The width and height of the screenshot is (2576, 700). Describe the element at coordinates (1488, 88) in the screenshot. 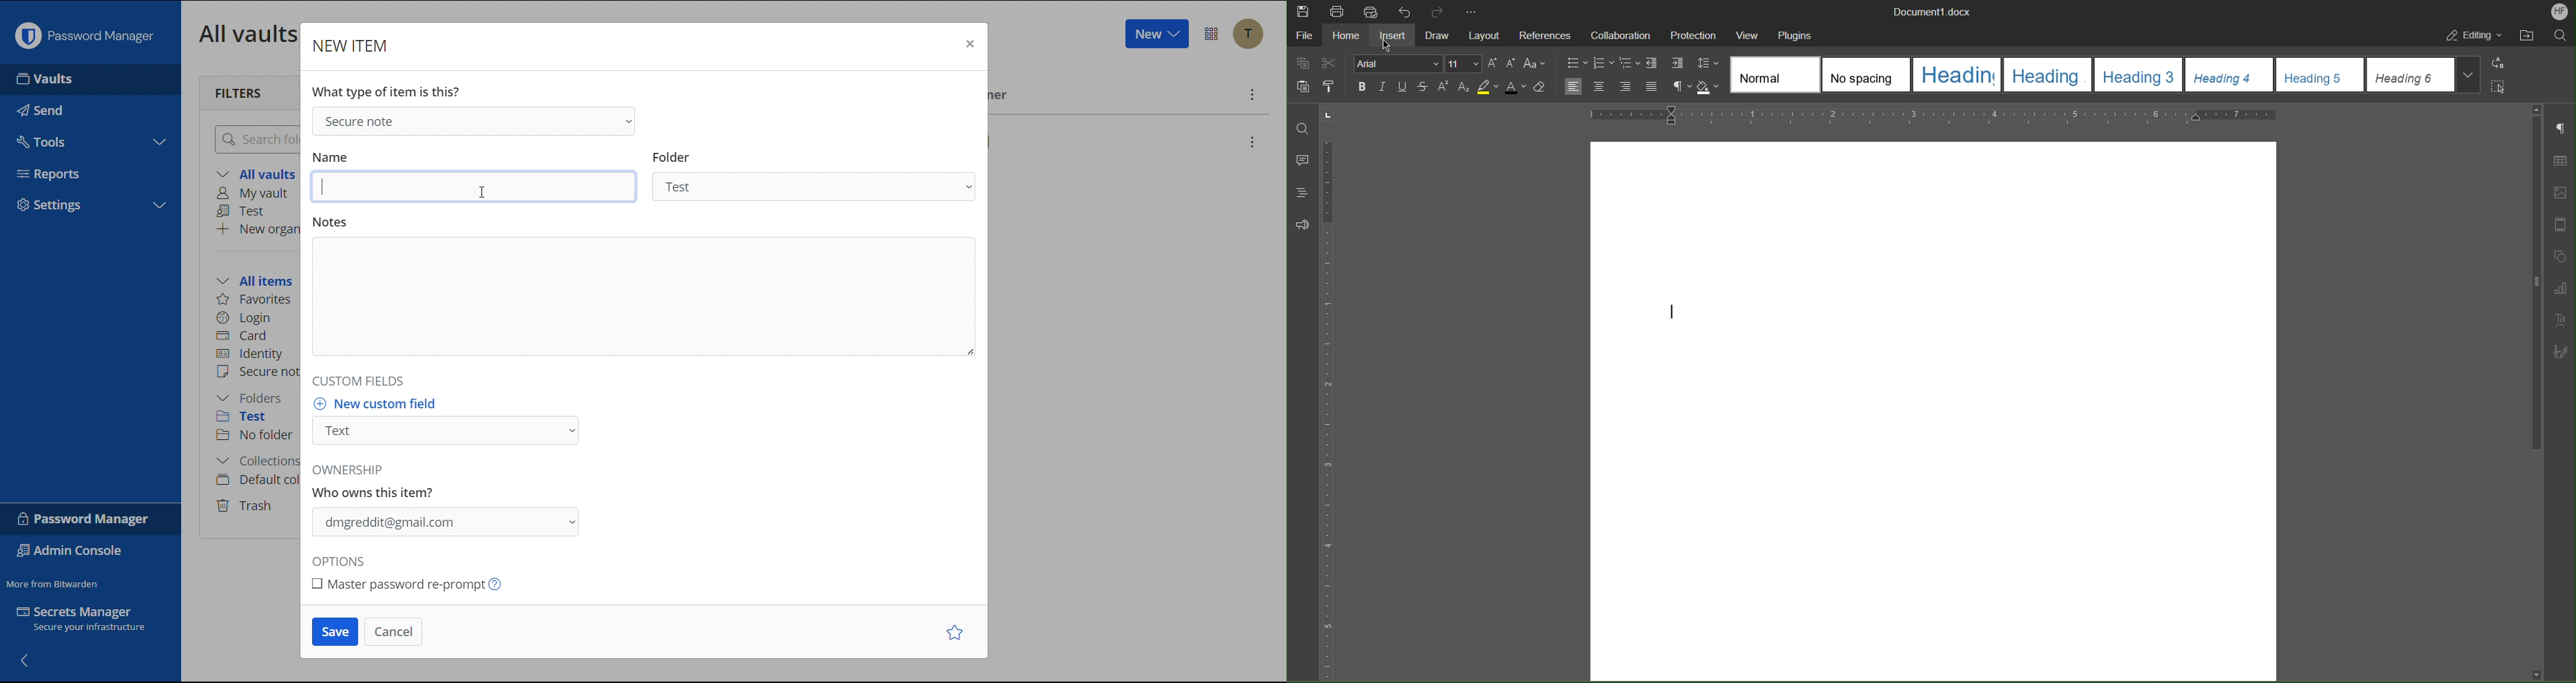

I see `Highlight` at that location.